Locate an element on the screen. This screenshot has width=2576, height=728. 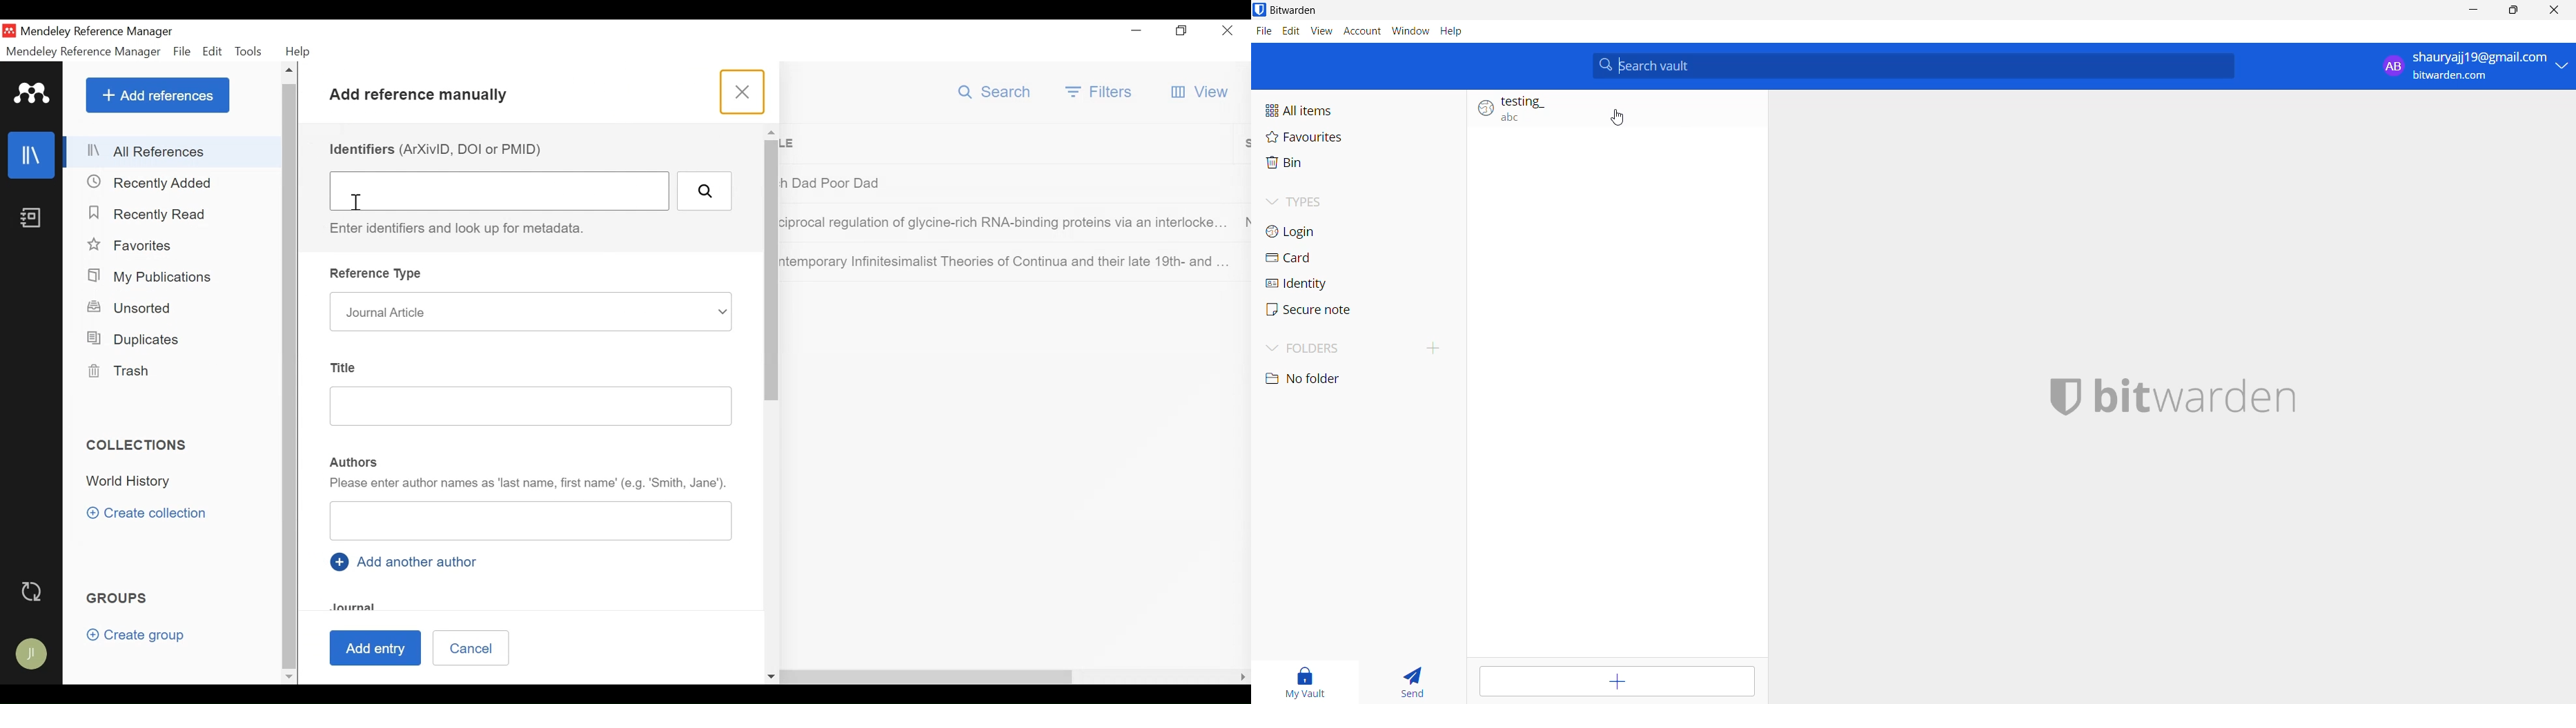
Favourites is located at coordinates (1357, 136).